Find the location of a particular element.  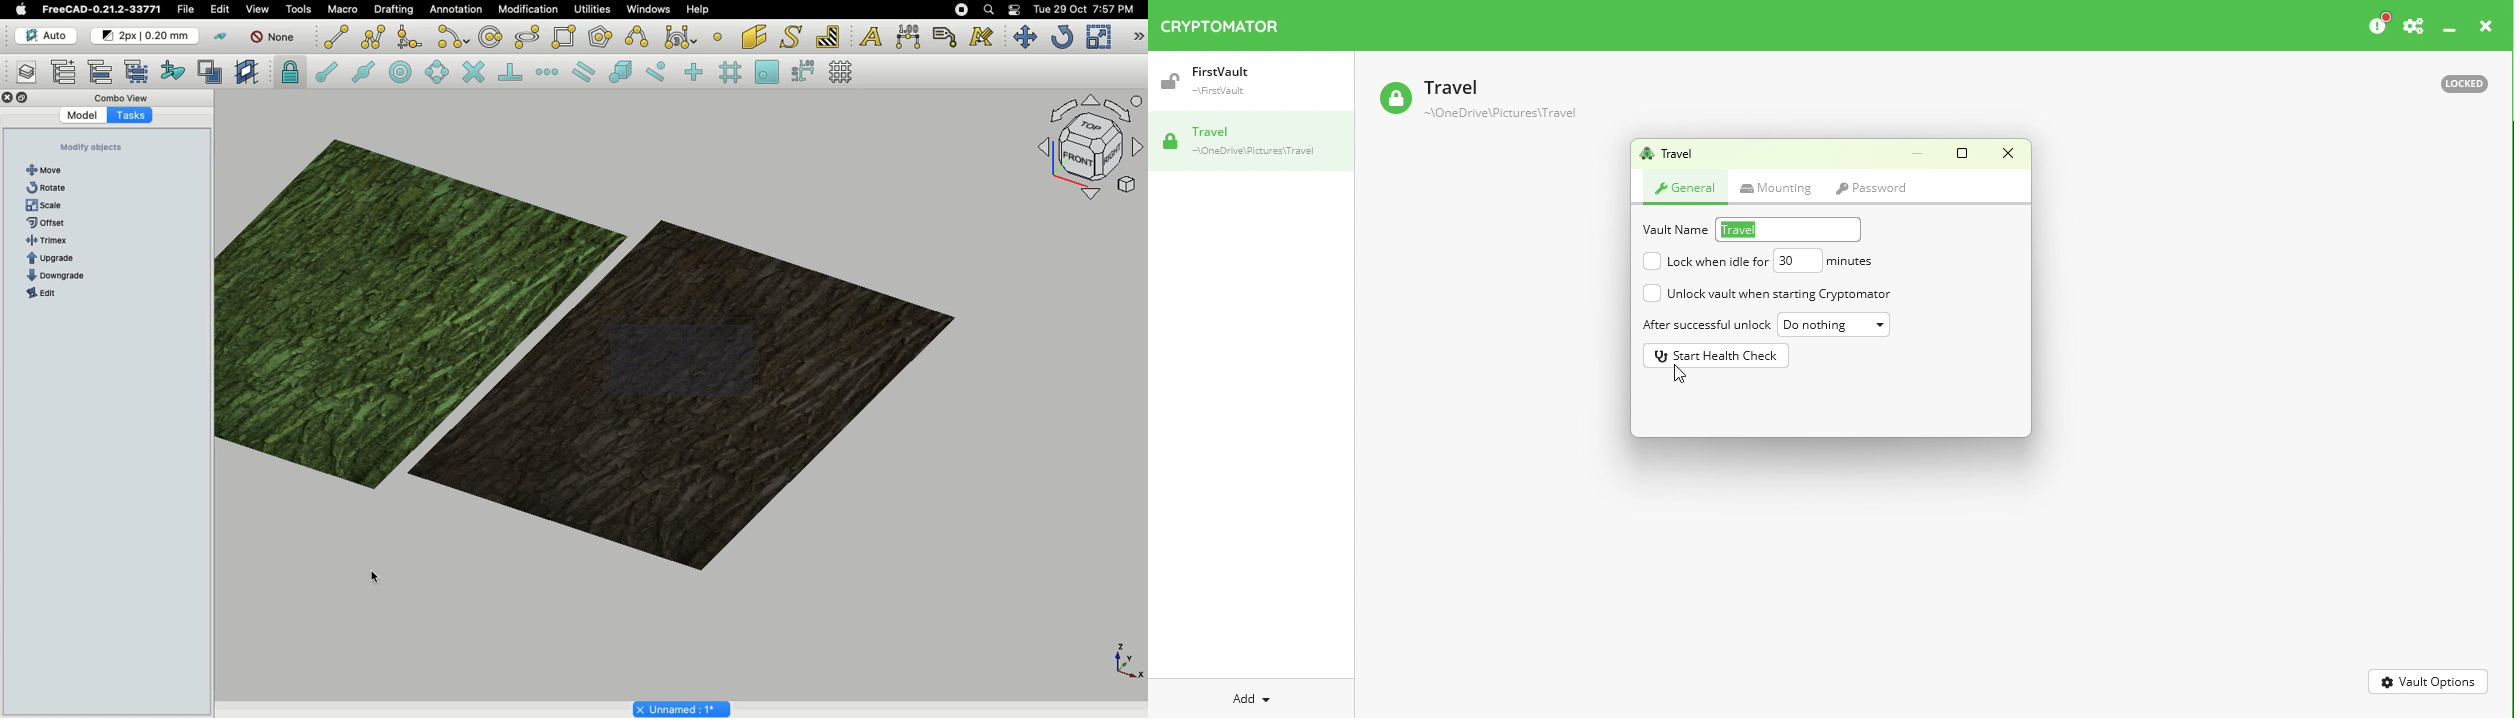

Vault is located at coordinates (1215, 76).